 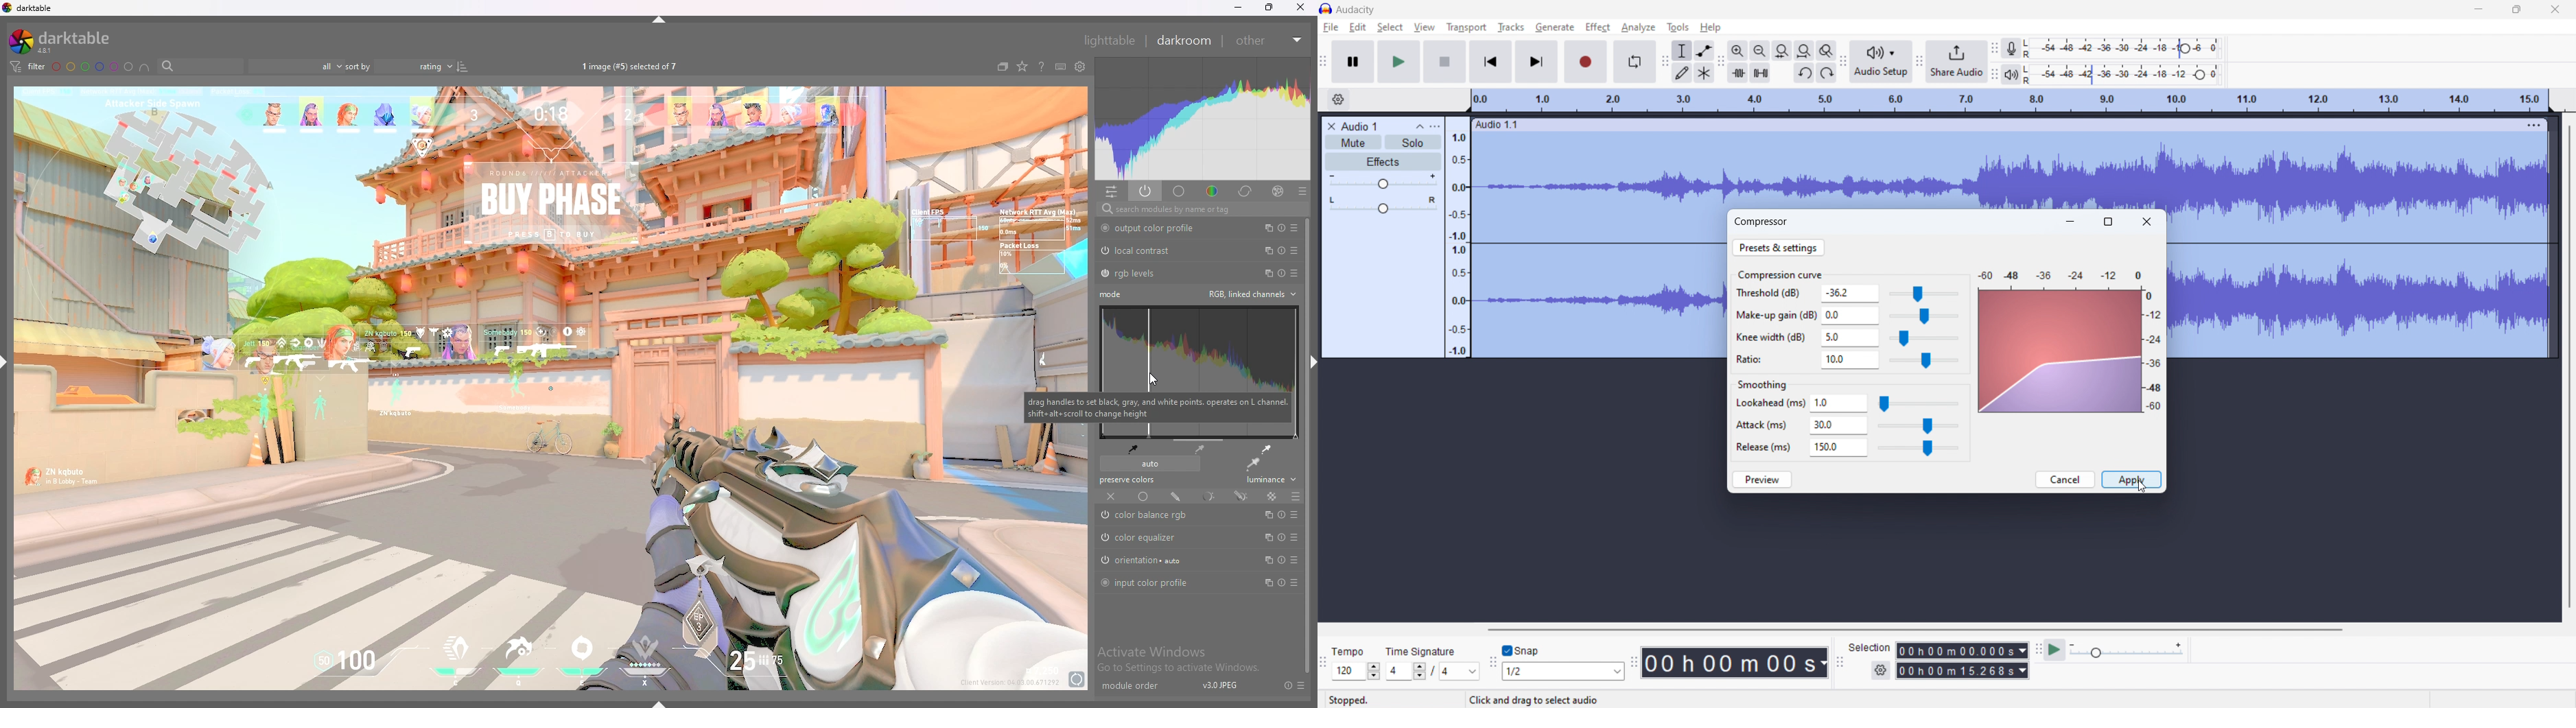 I want to click on , so click(x=1664, y=61).